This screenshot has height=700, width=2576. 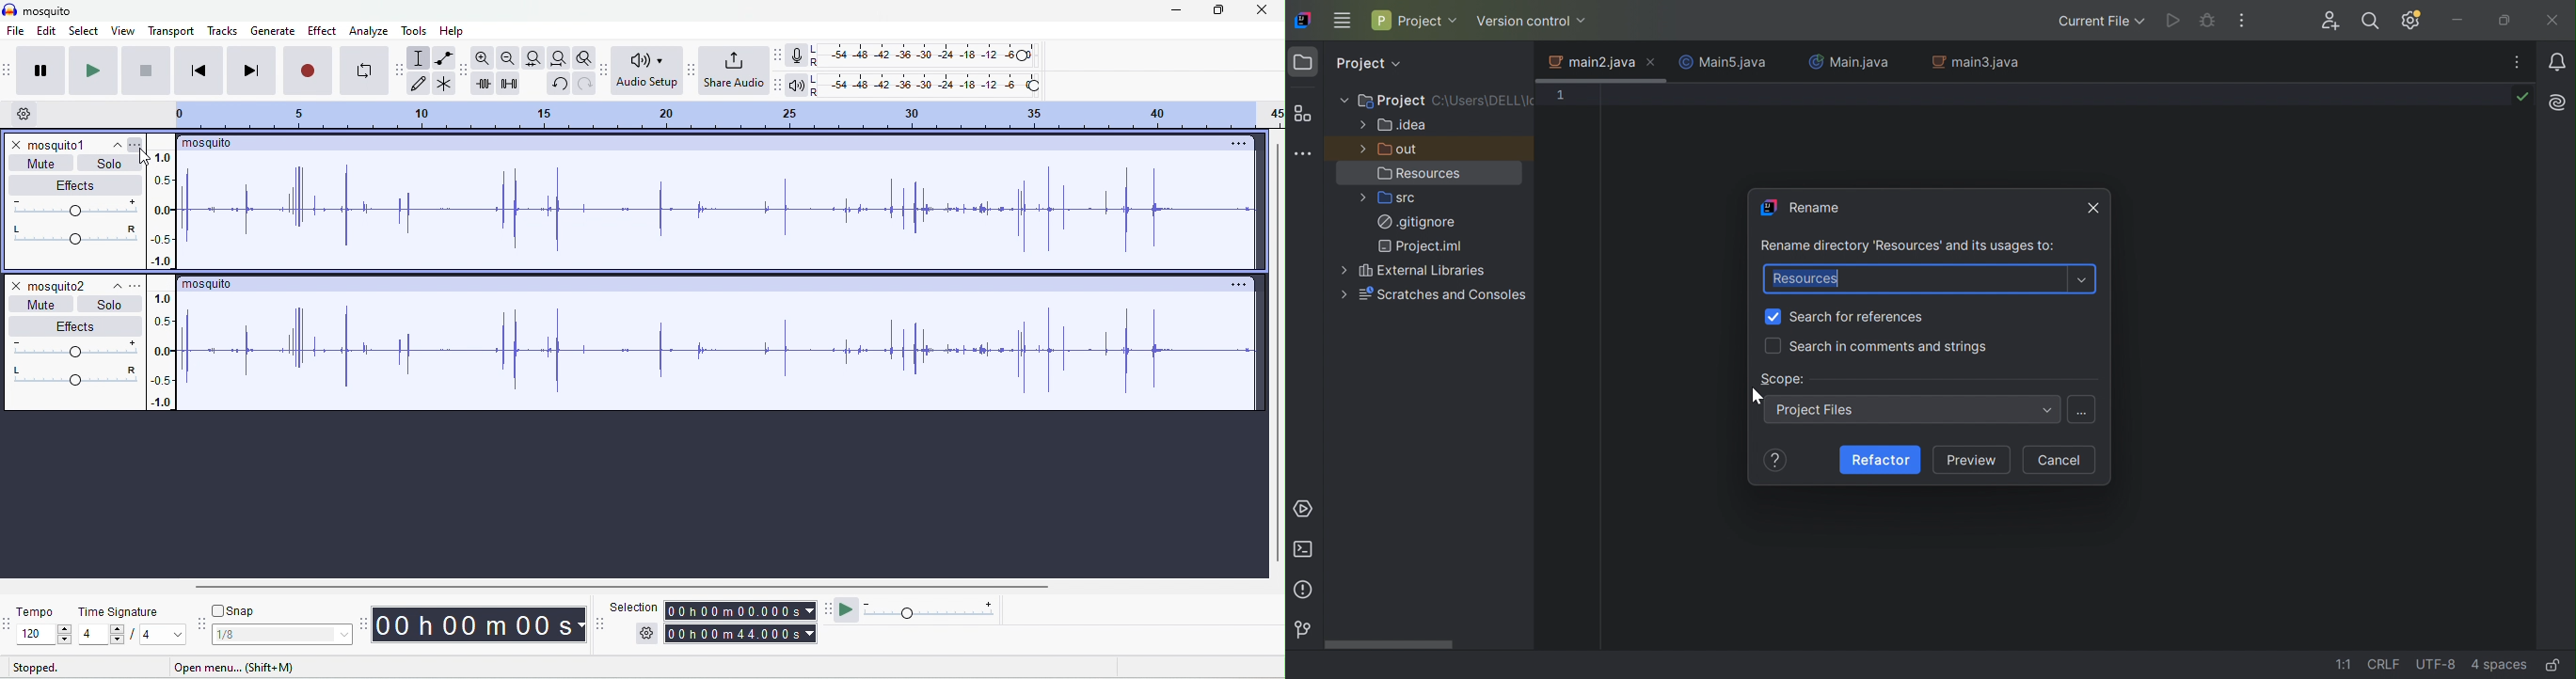 I want to click on cursor movement, so click(x=145, y=156).